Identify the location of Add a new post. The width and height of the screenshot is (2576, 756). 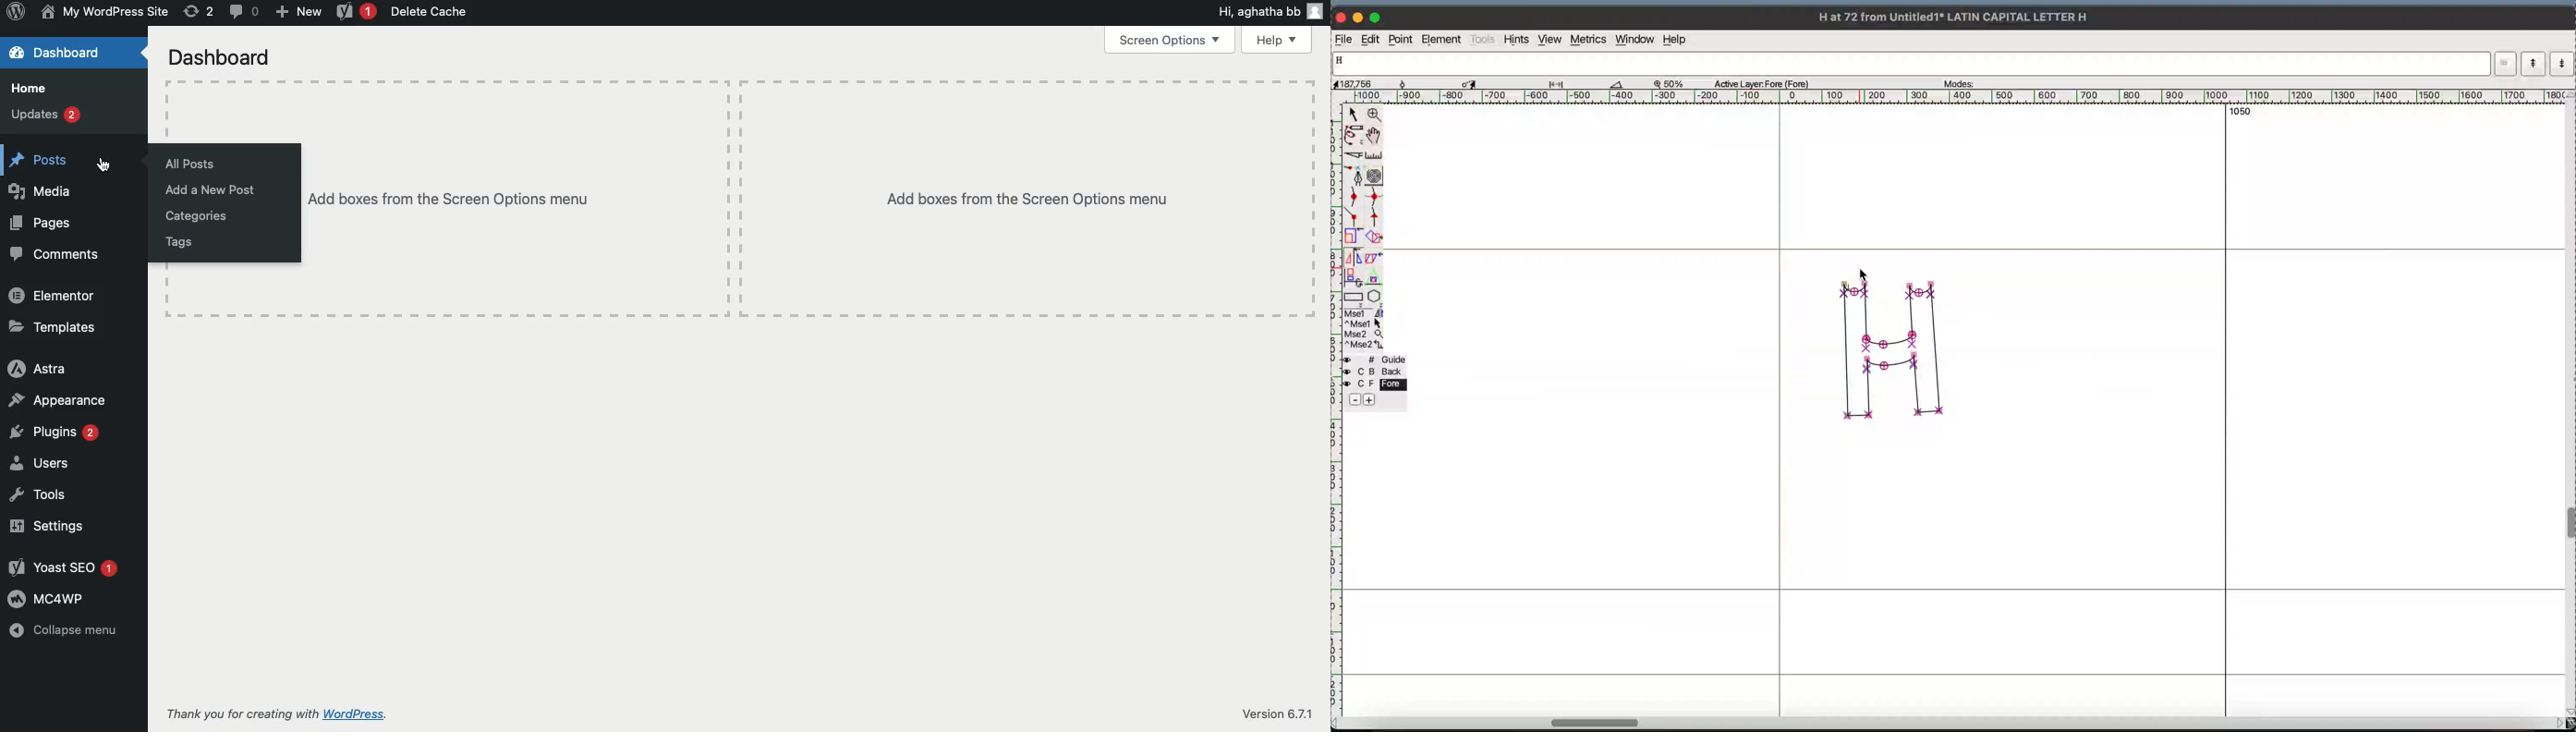
(209, 189).